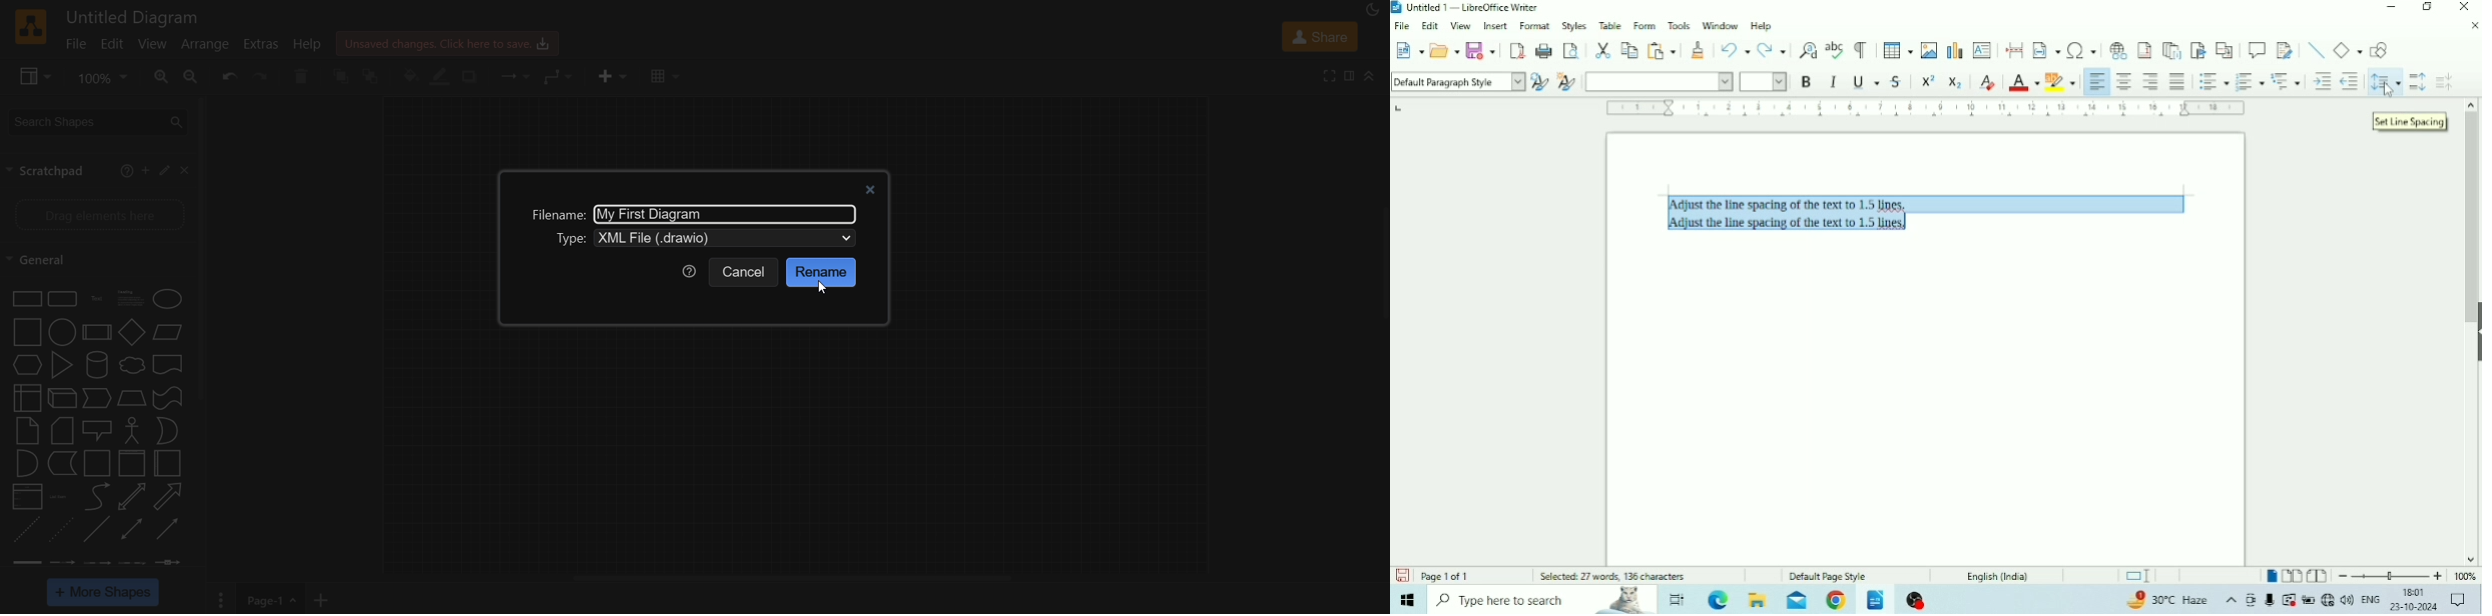  I want to click on Close Document, so click(2473, 26).